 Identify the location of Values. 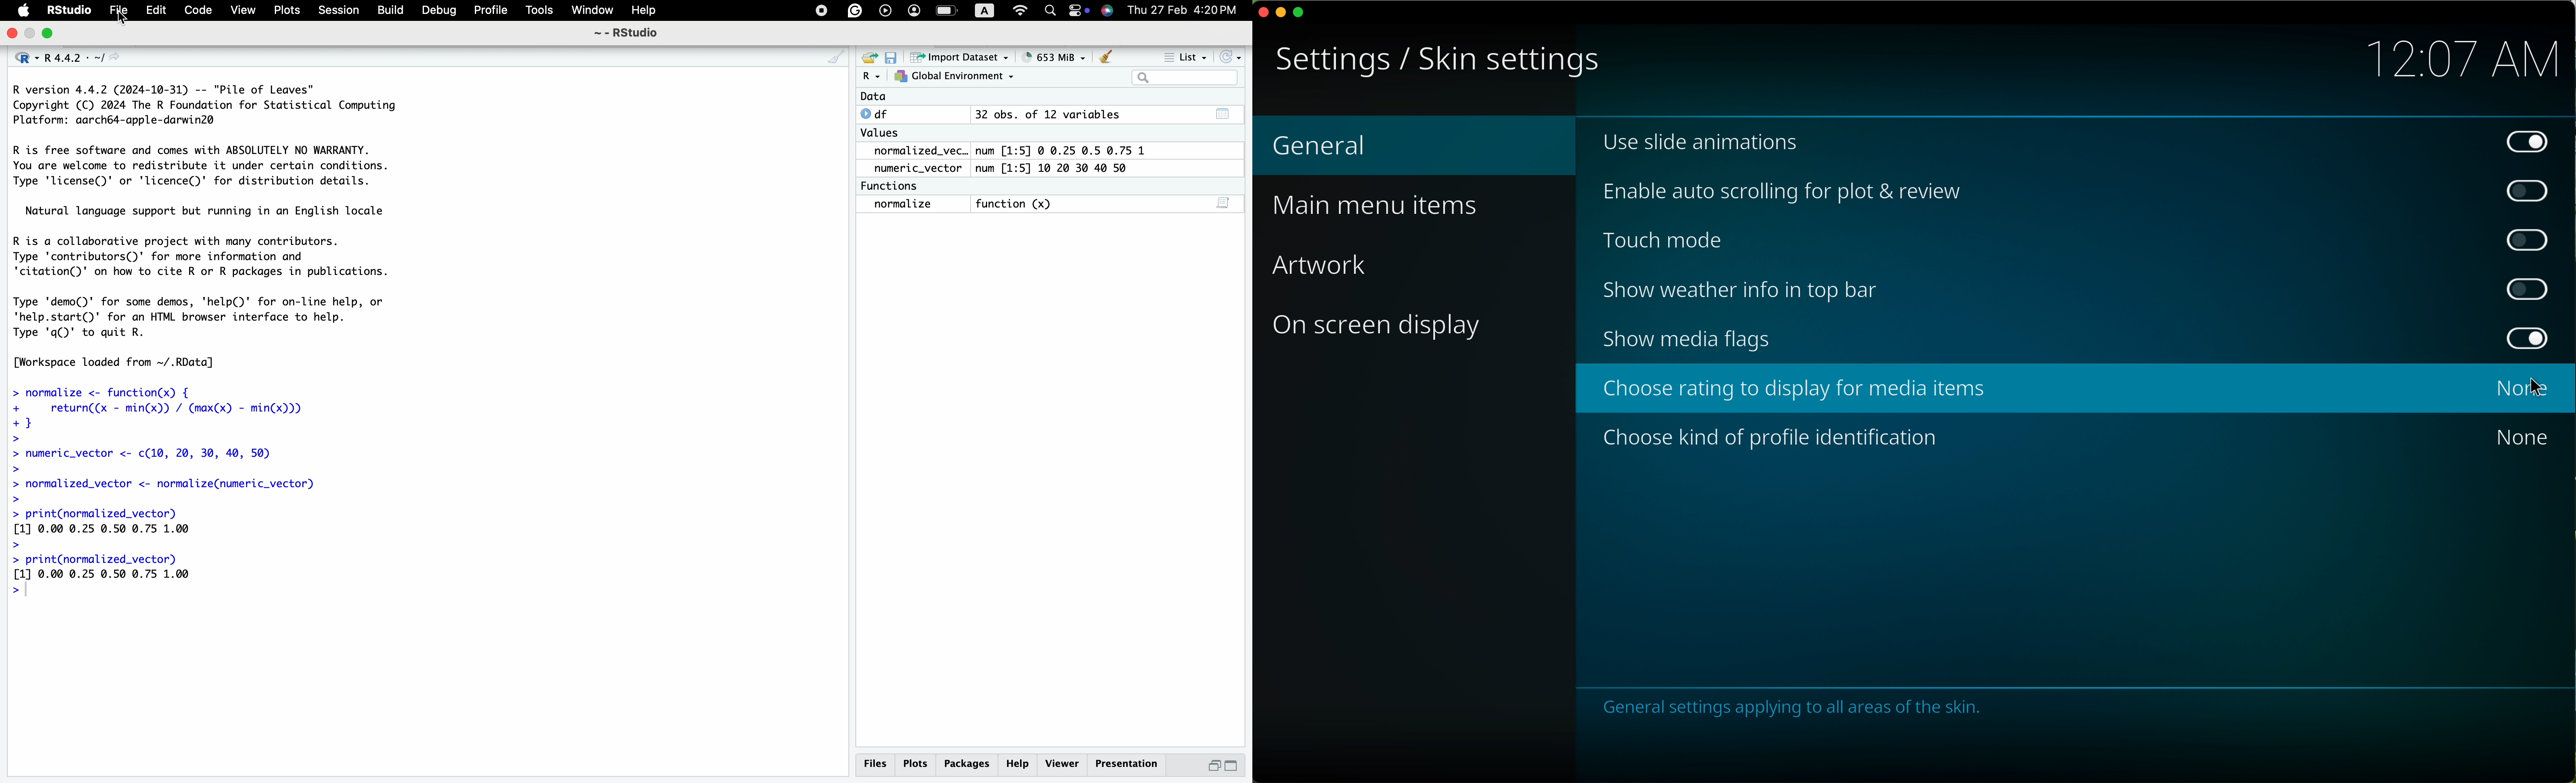
(879, 135).